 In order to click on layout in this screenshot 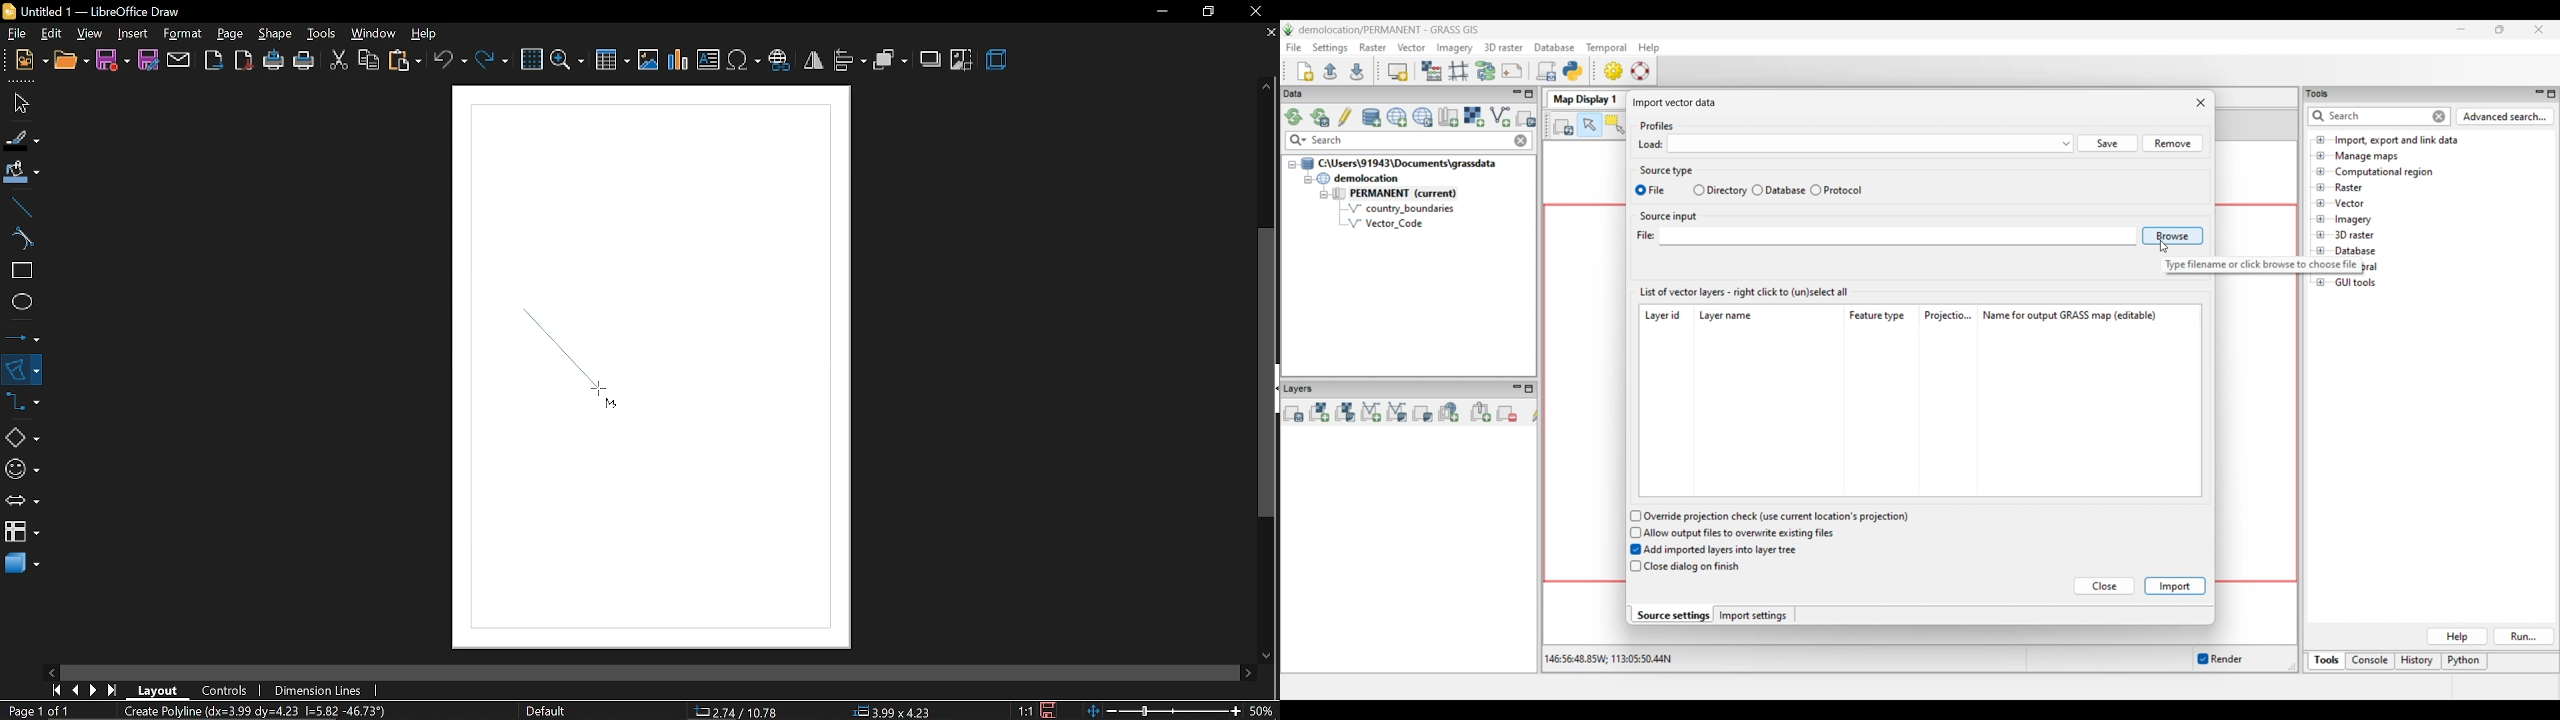, I will do `click(158, 689)`.